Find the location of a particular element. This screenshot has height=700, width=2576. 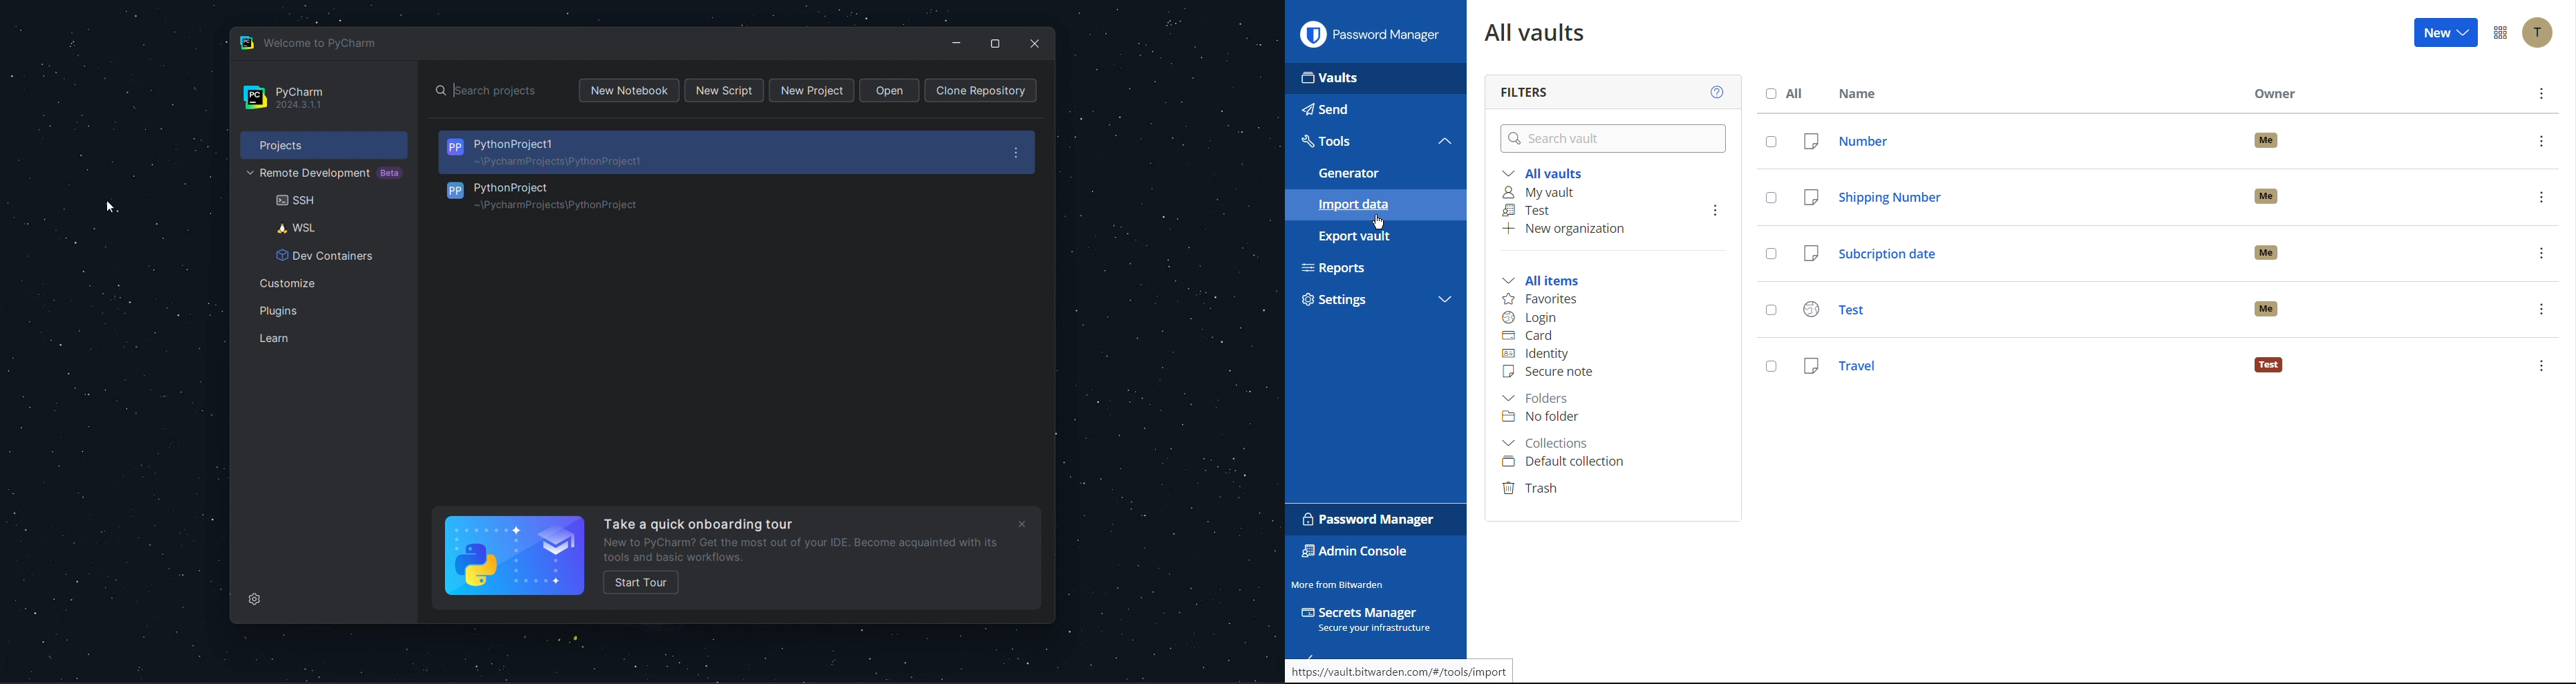

subscription date is located at coordinates (2014, 253).